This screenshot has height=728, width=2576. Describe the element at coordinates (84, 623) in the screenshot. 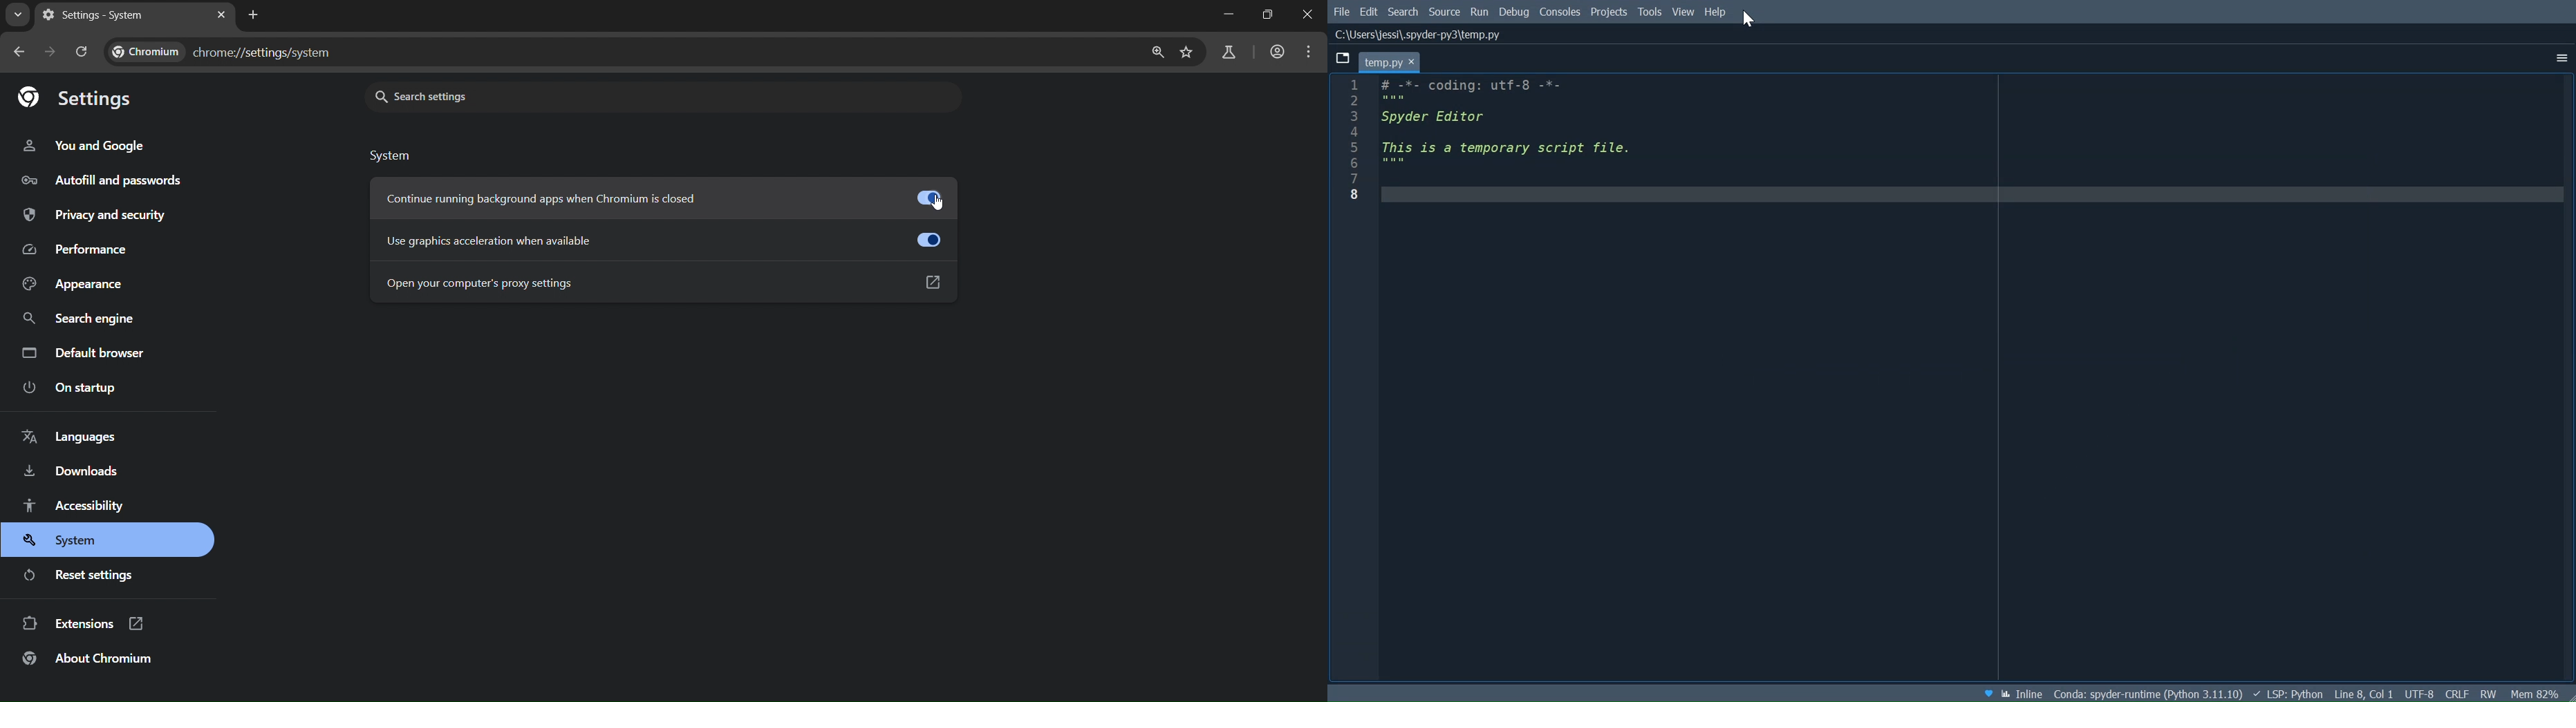

I see `extensions` at that location.